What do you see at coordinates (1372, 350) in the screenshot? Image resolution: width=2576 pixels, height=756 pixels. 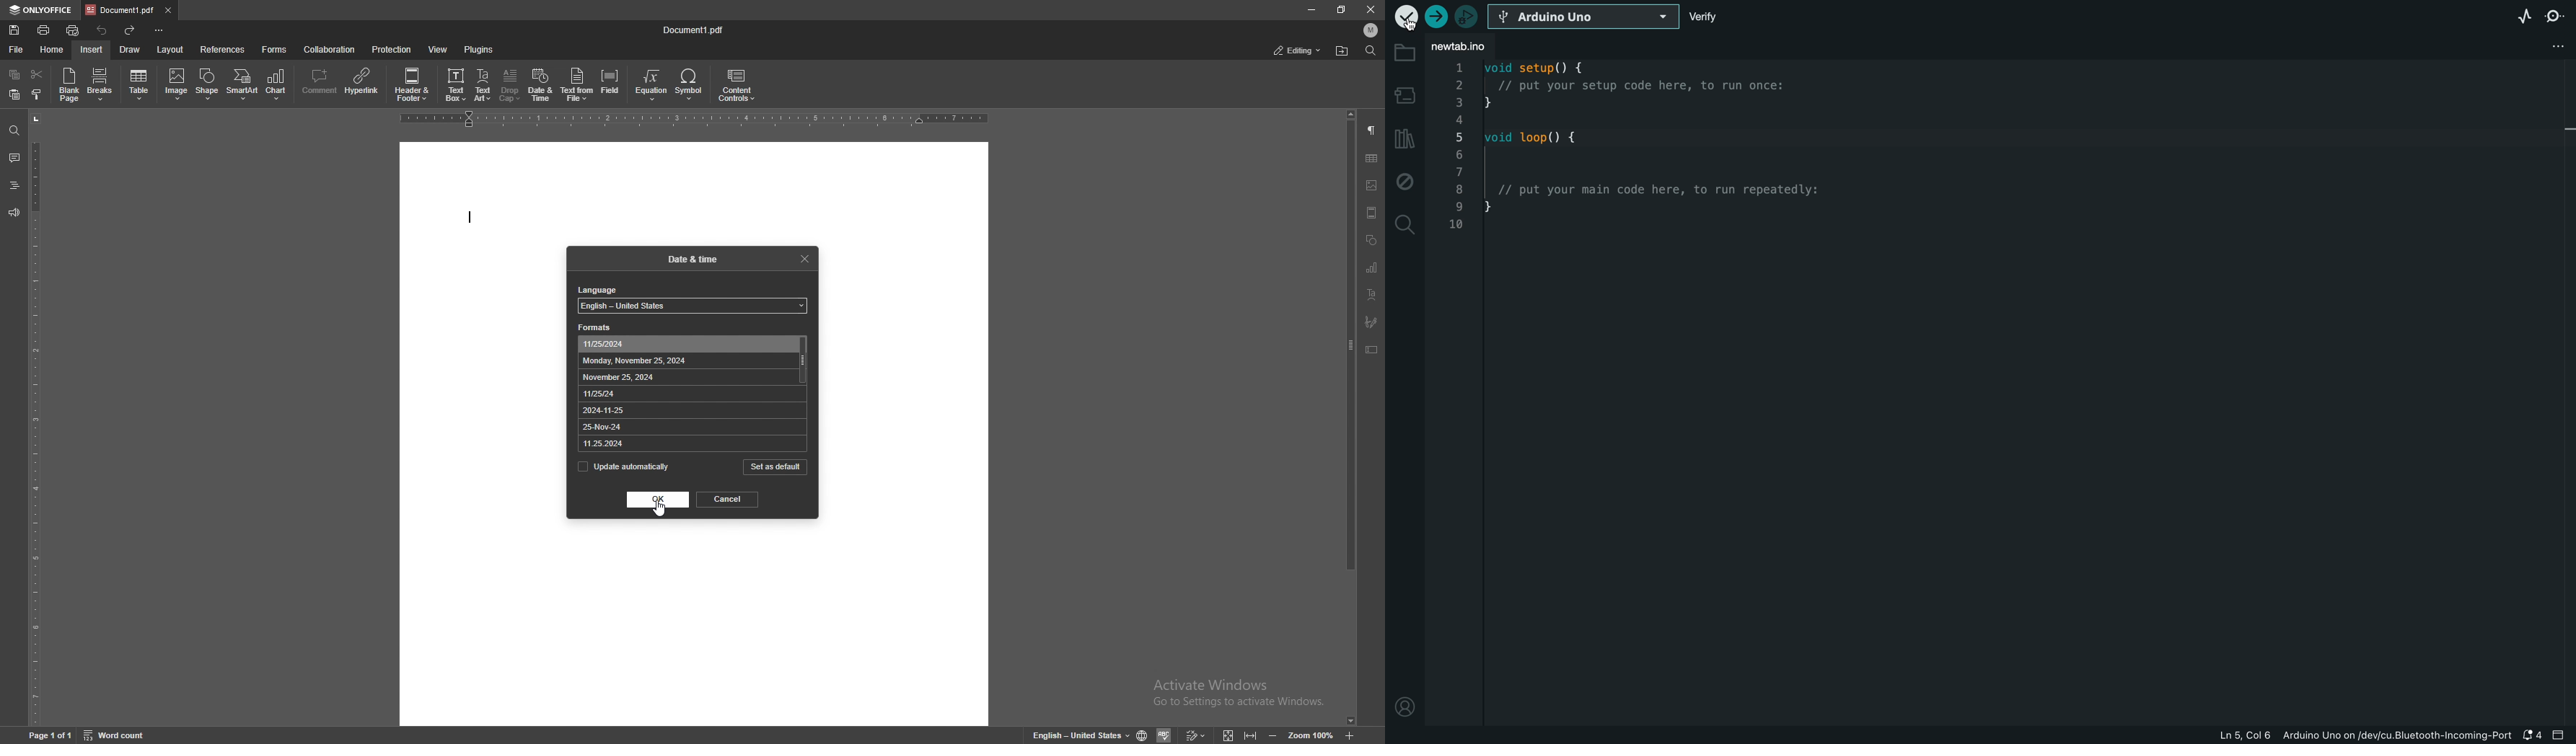 I see `text box` at bounding box center [1372, 350].